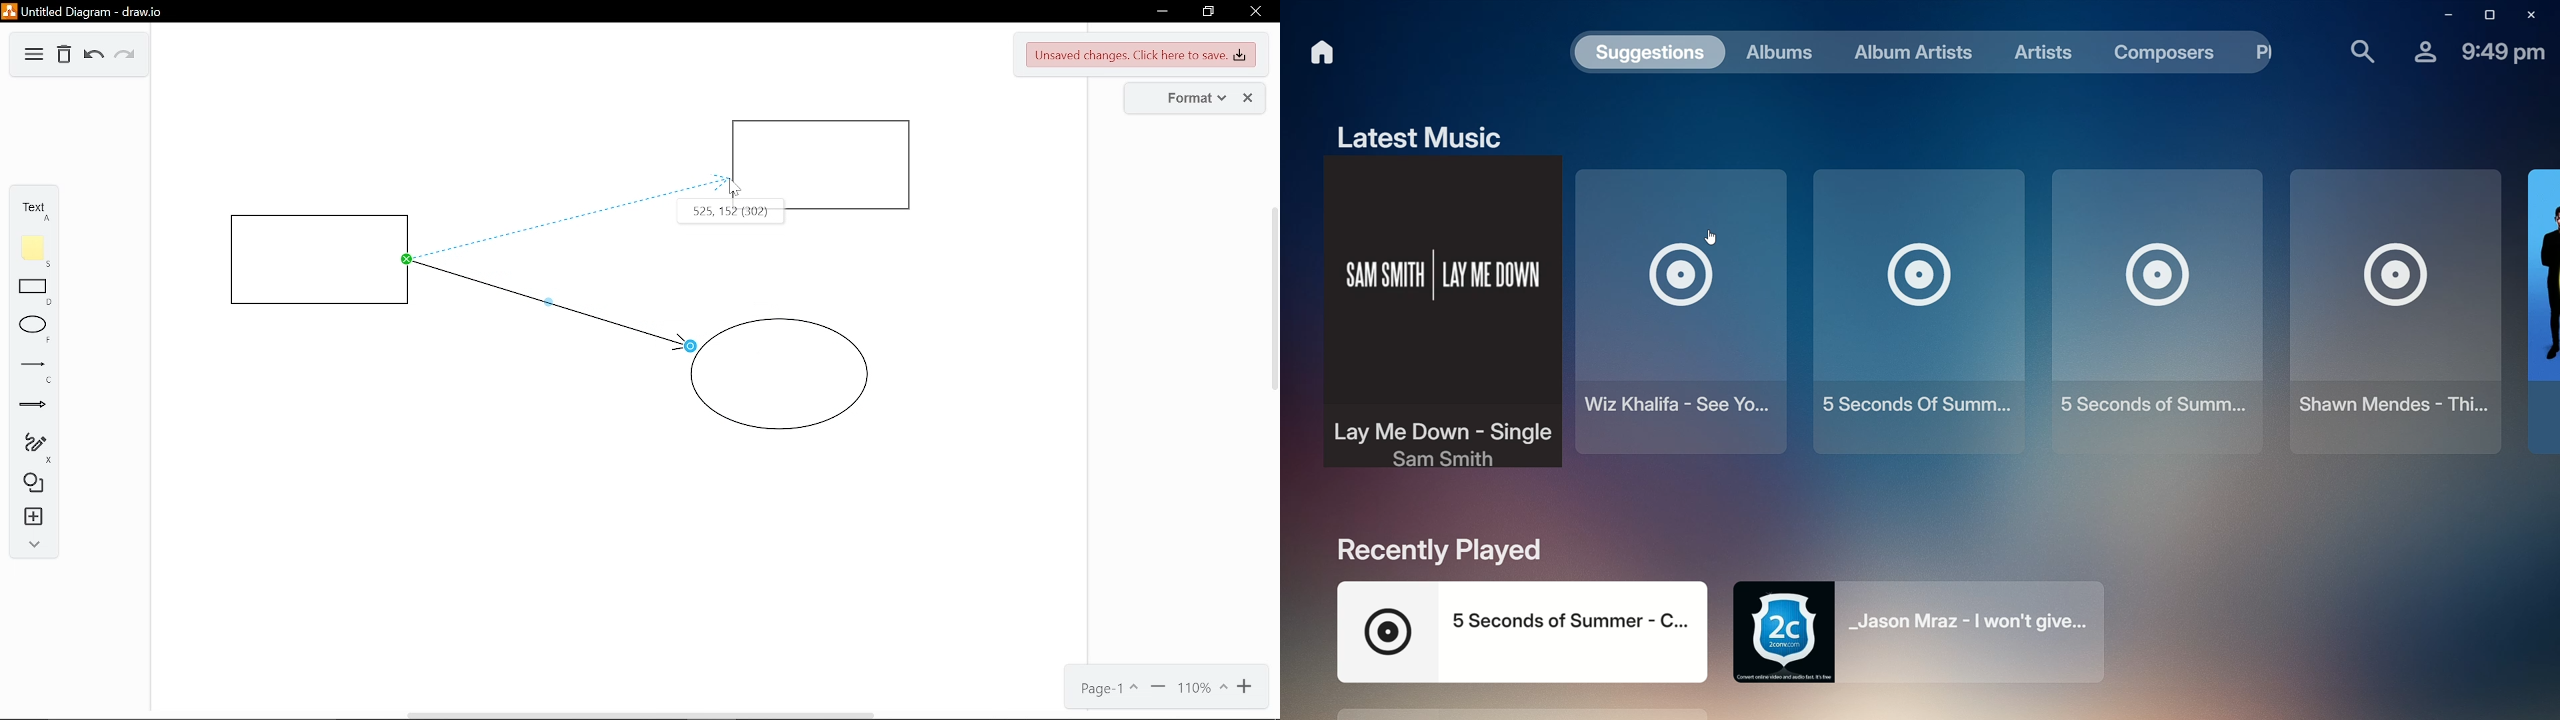  Describe the element at coordinates (2540, 309) in the screenshot. I see `Poster` at that location.